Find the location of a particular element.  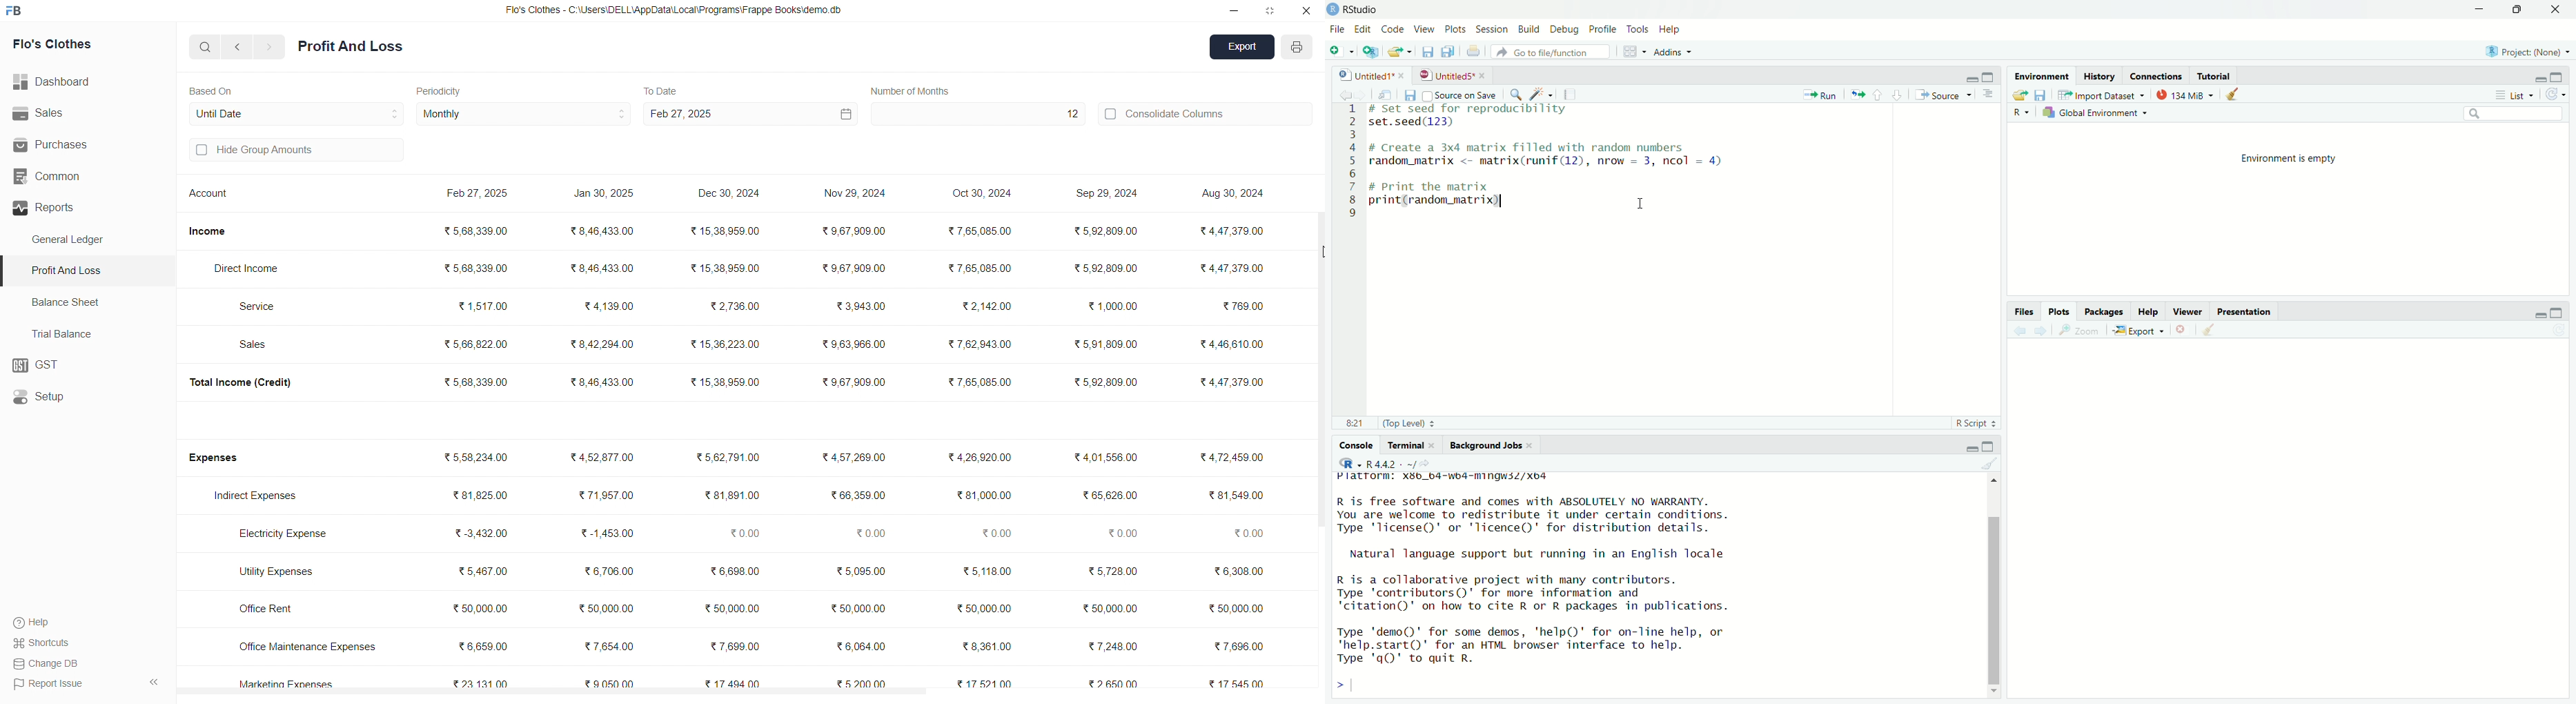

₹6,608.00 is located at coordinates (739, 571).